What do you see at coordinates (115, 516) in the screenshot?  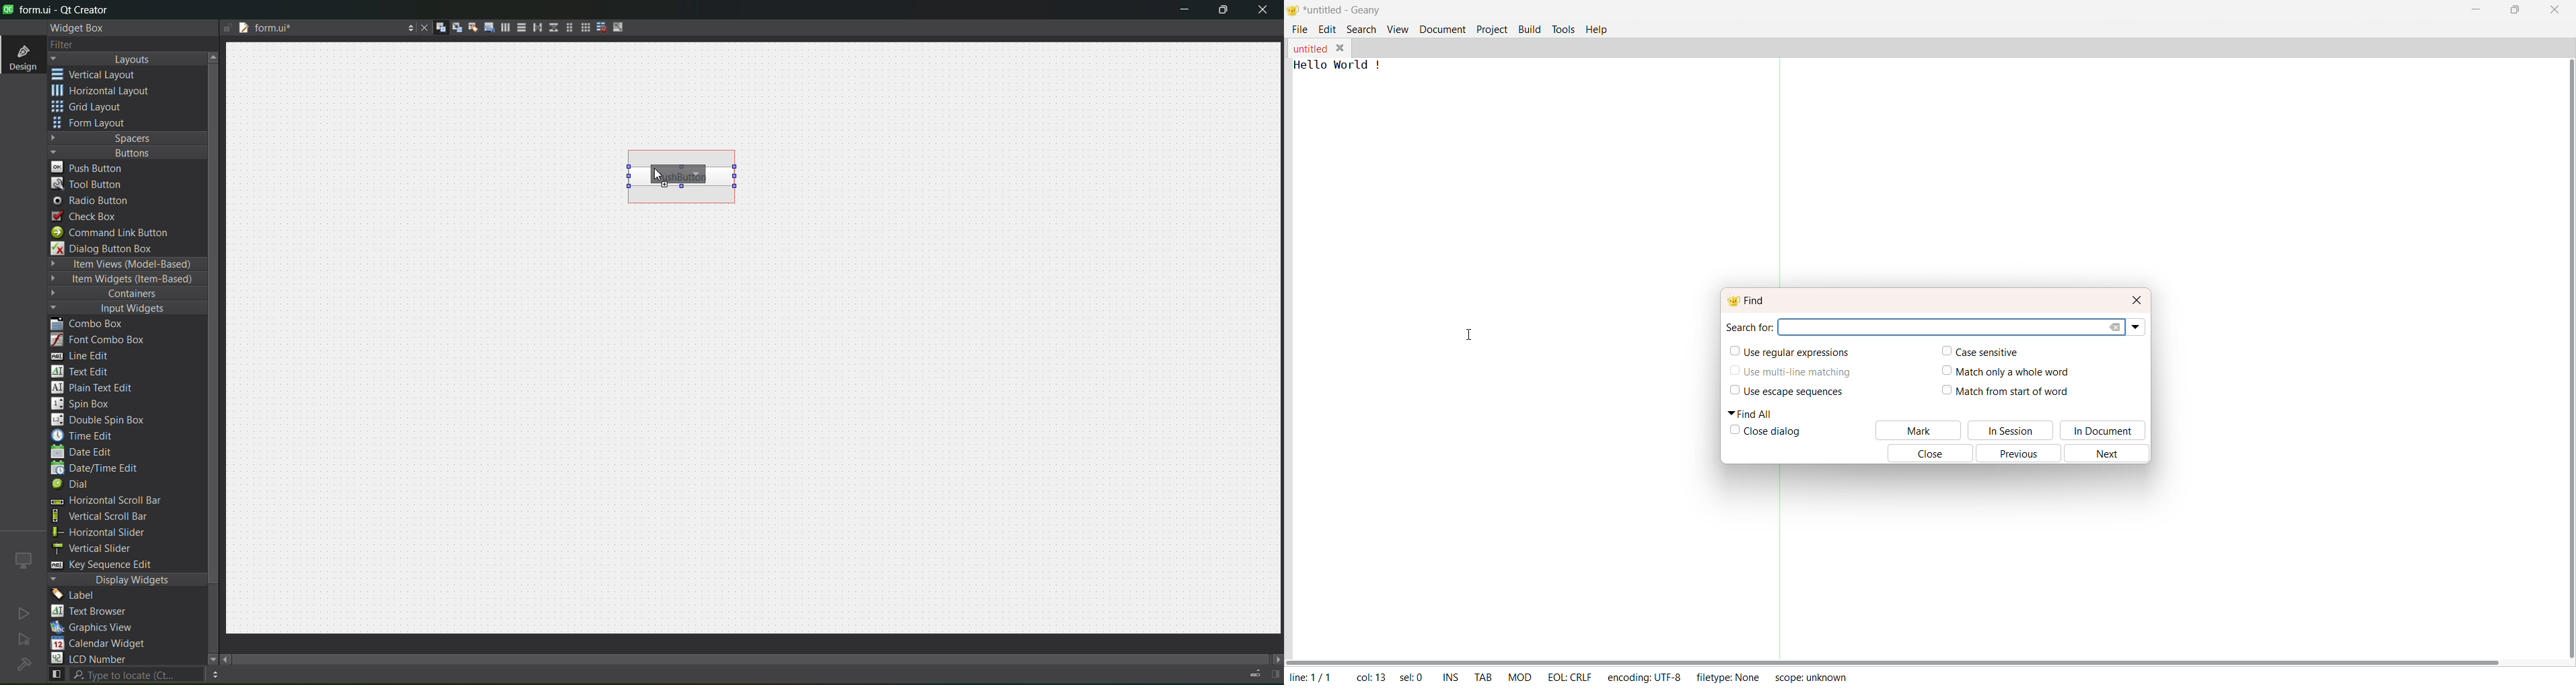 I see `vertical scroll bar` at bounding box center [115, 516].